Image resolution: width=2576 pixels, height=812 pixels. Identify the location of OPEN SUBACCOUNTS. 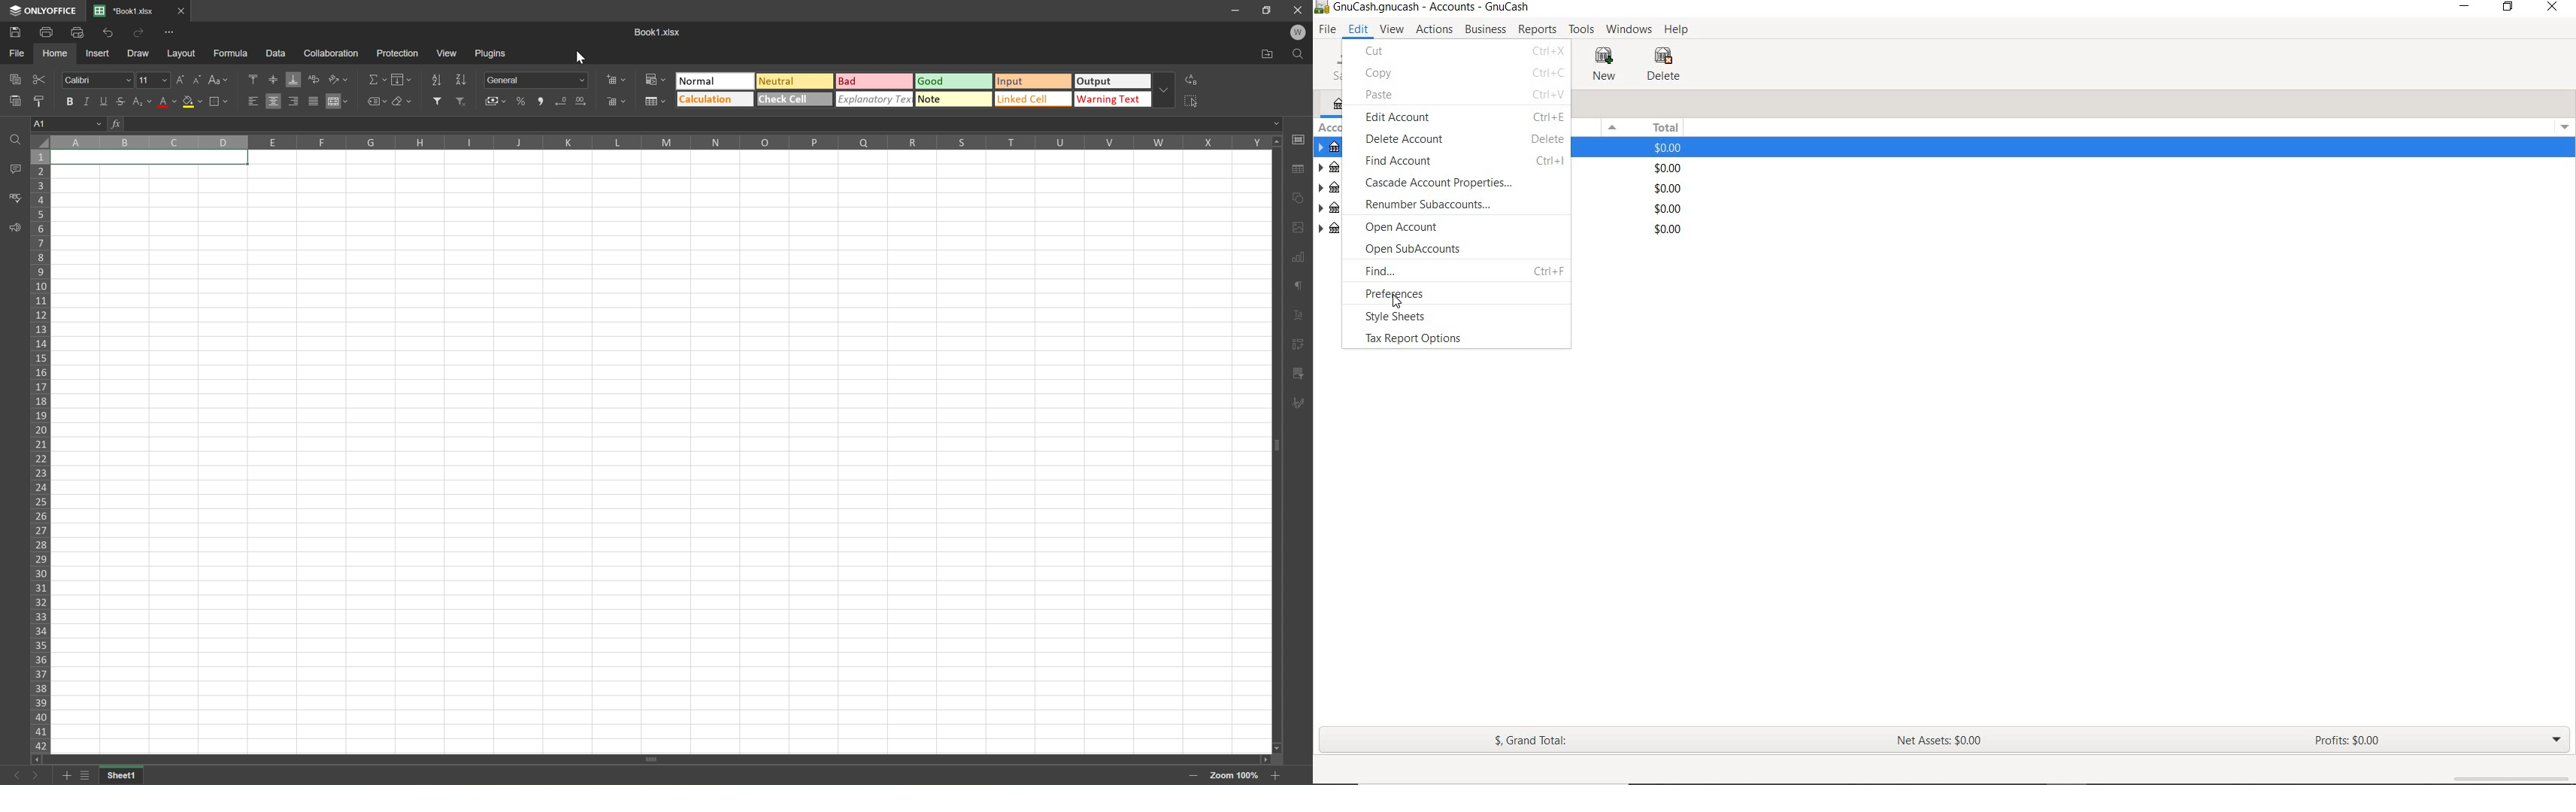
(1417, 250).